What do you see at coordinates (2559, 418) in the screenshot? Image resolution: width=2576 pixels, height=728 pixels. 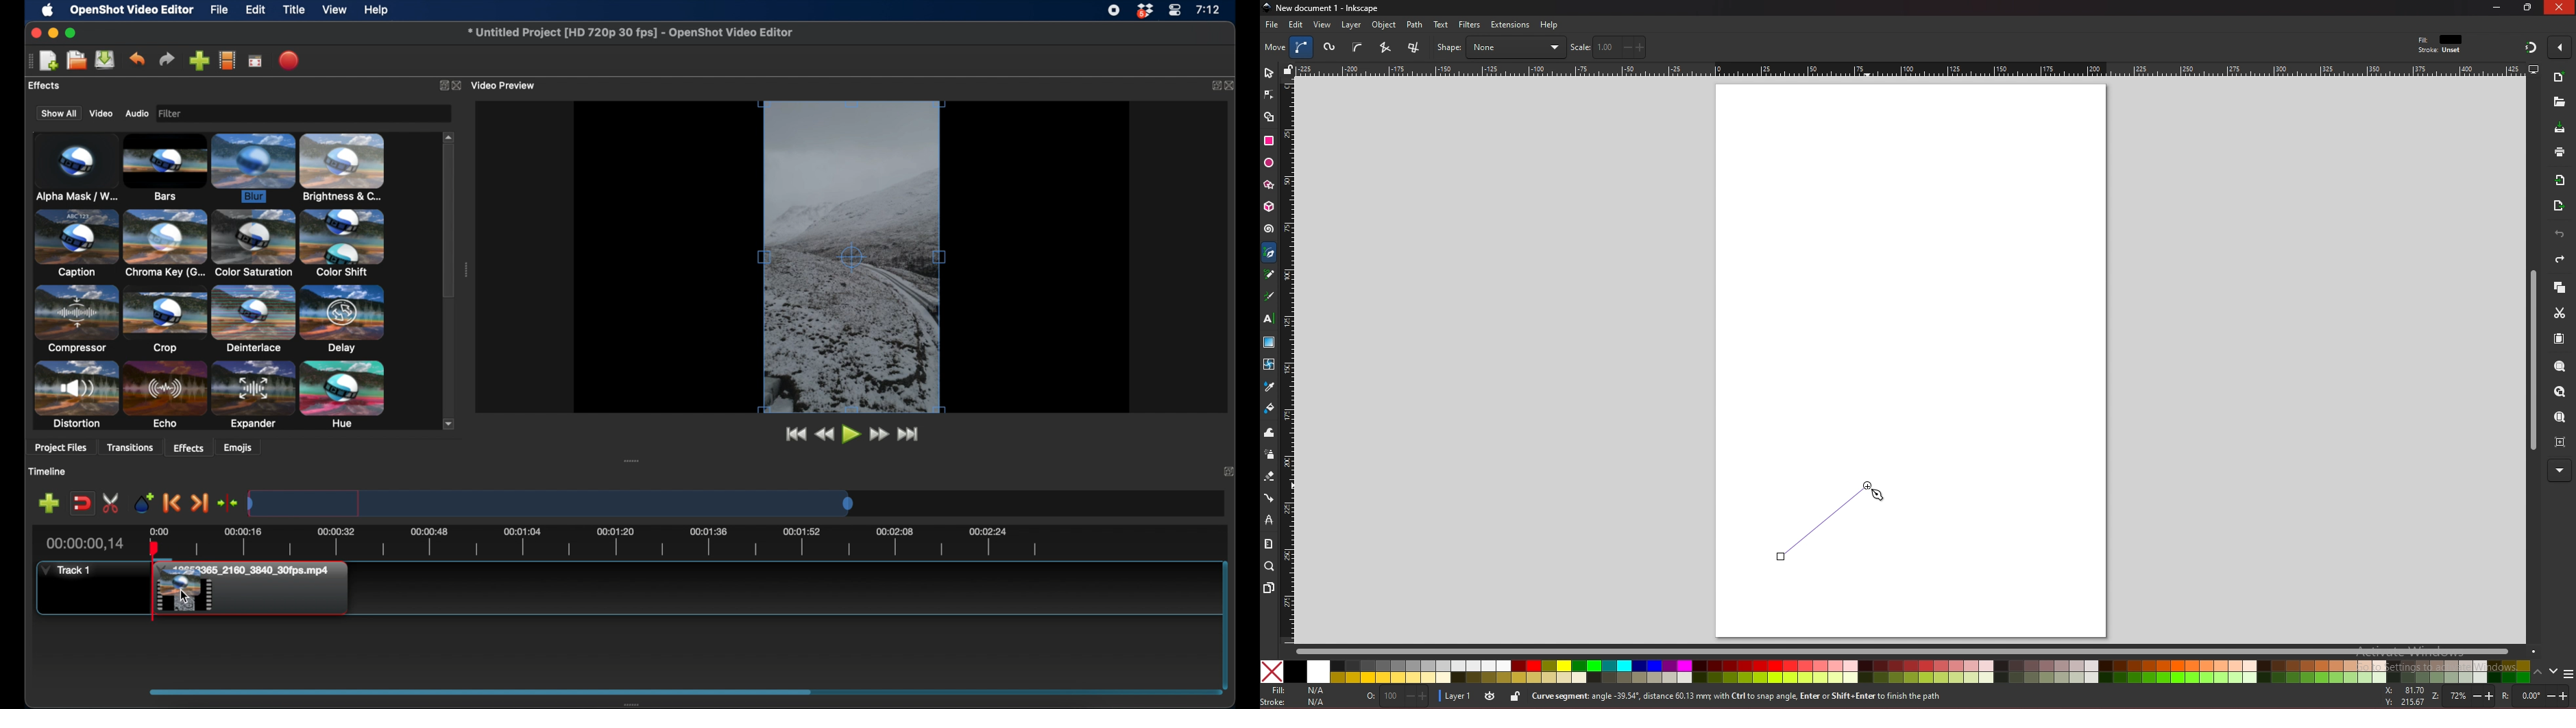 I see `zoom page` at bounding box center [2559, 418].